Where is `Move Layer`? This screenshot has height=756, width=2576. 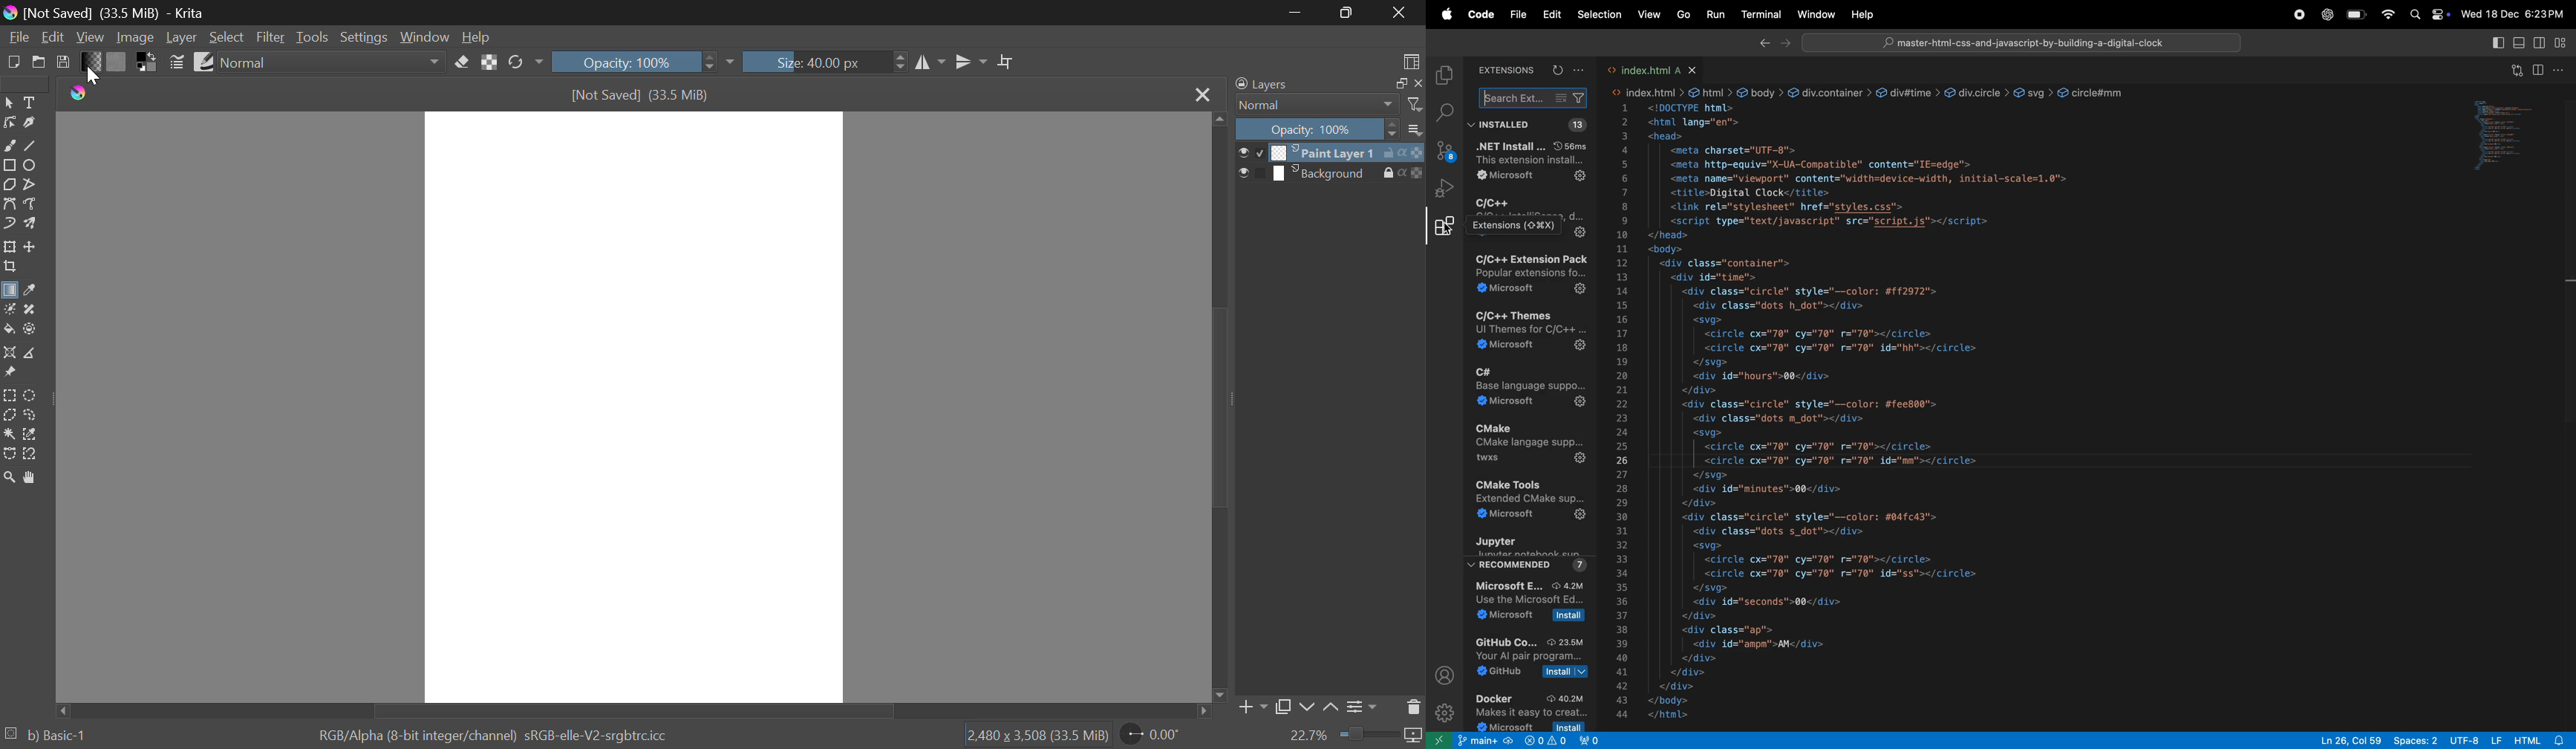 Move Layer is located at coordinates (30, 247).